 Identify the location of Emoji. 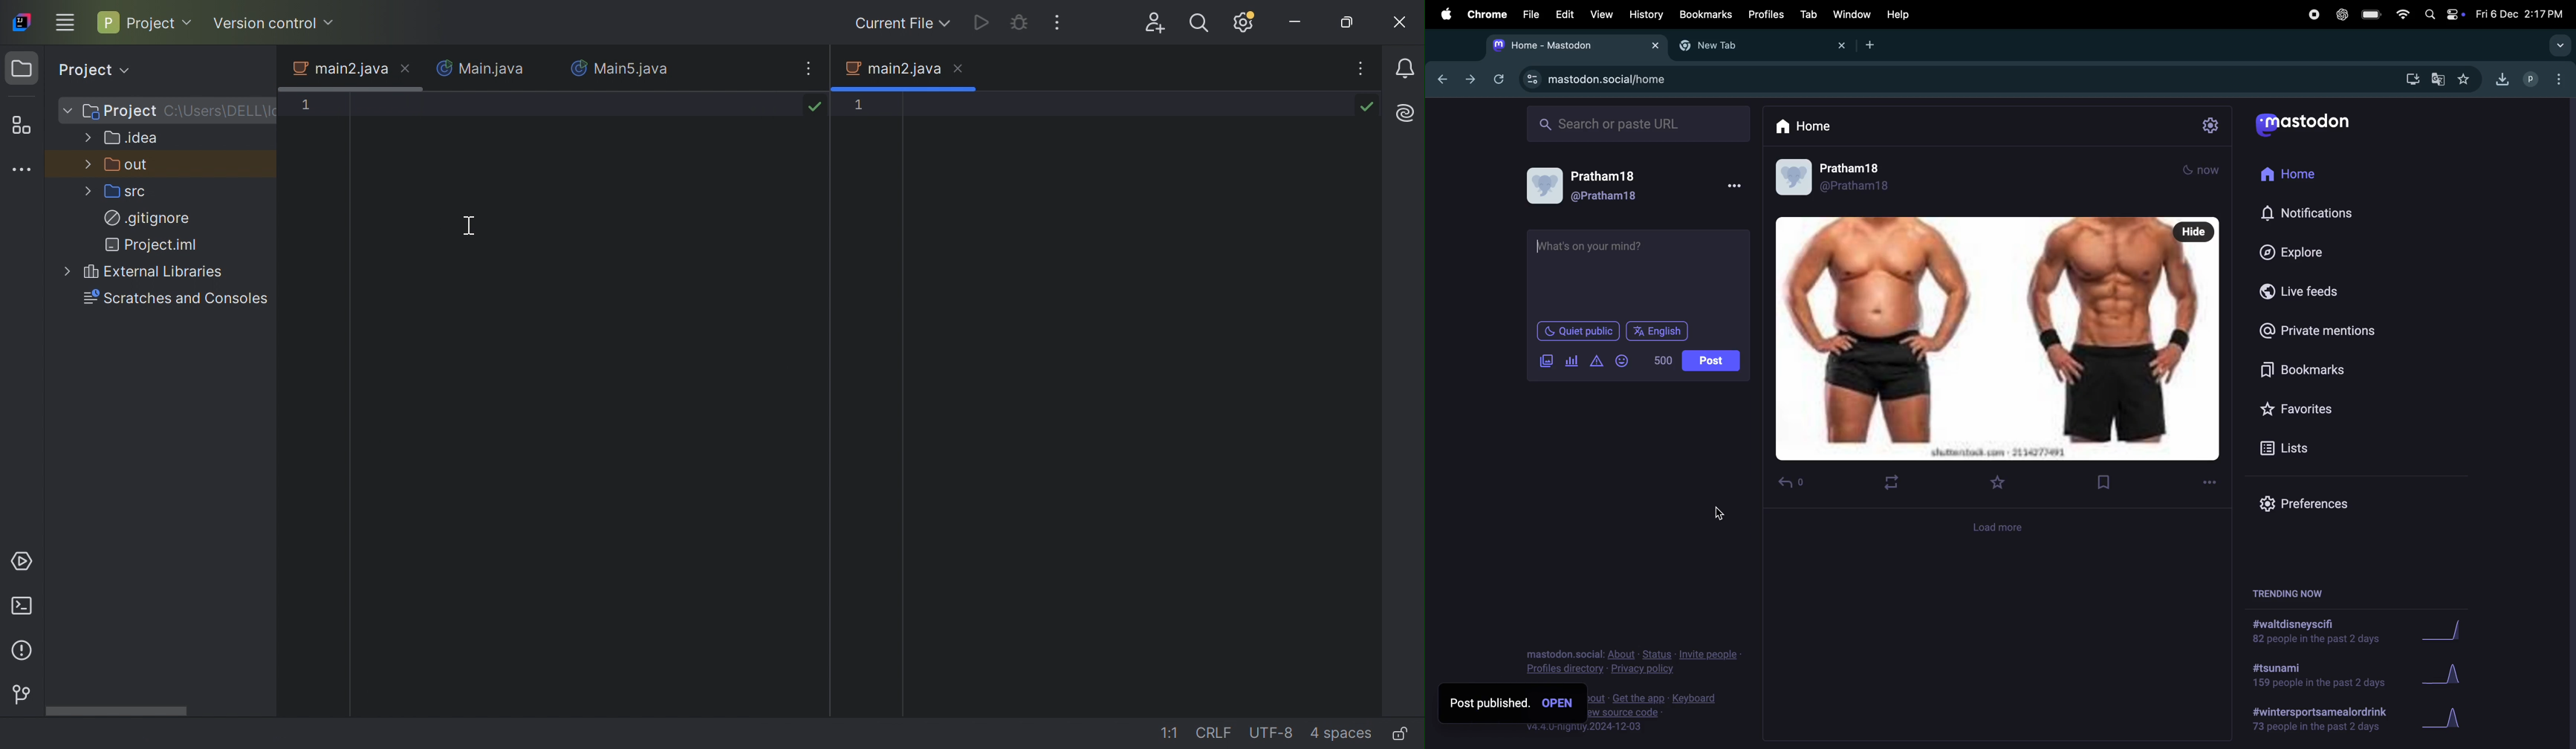
(1623, 361).